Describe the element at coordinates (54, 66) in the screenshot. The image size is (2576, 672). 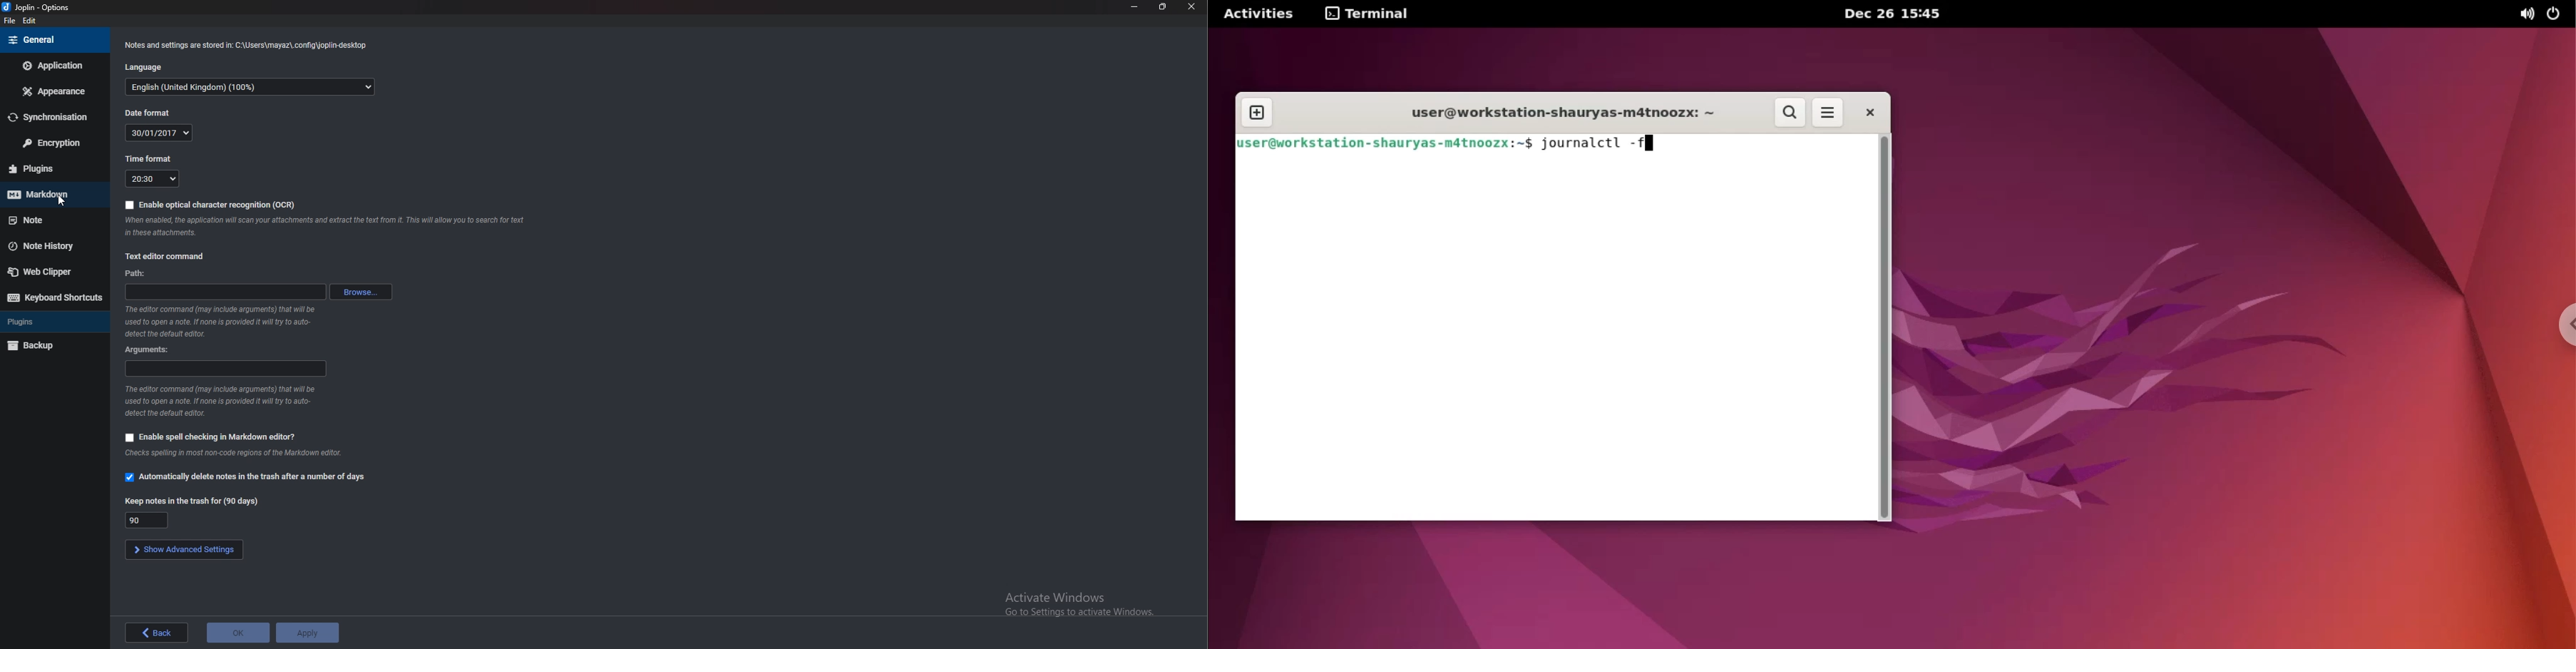
I see `Application` at that location.